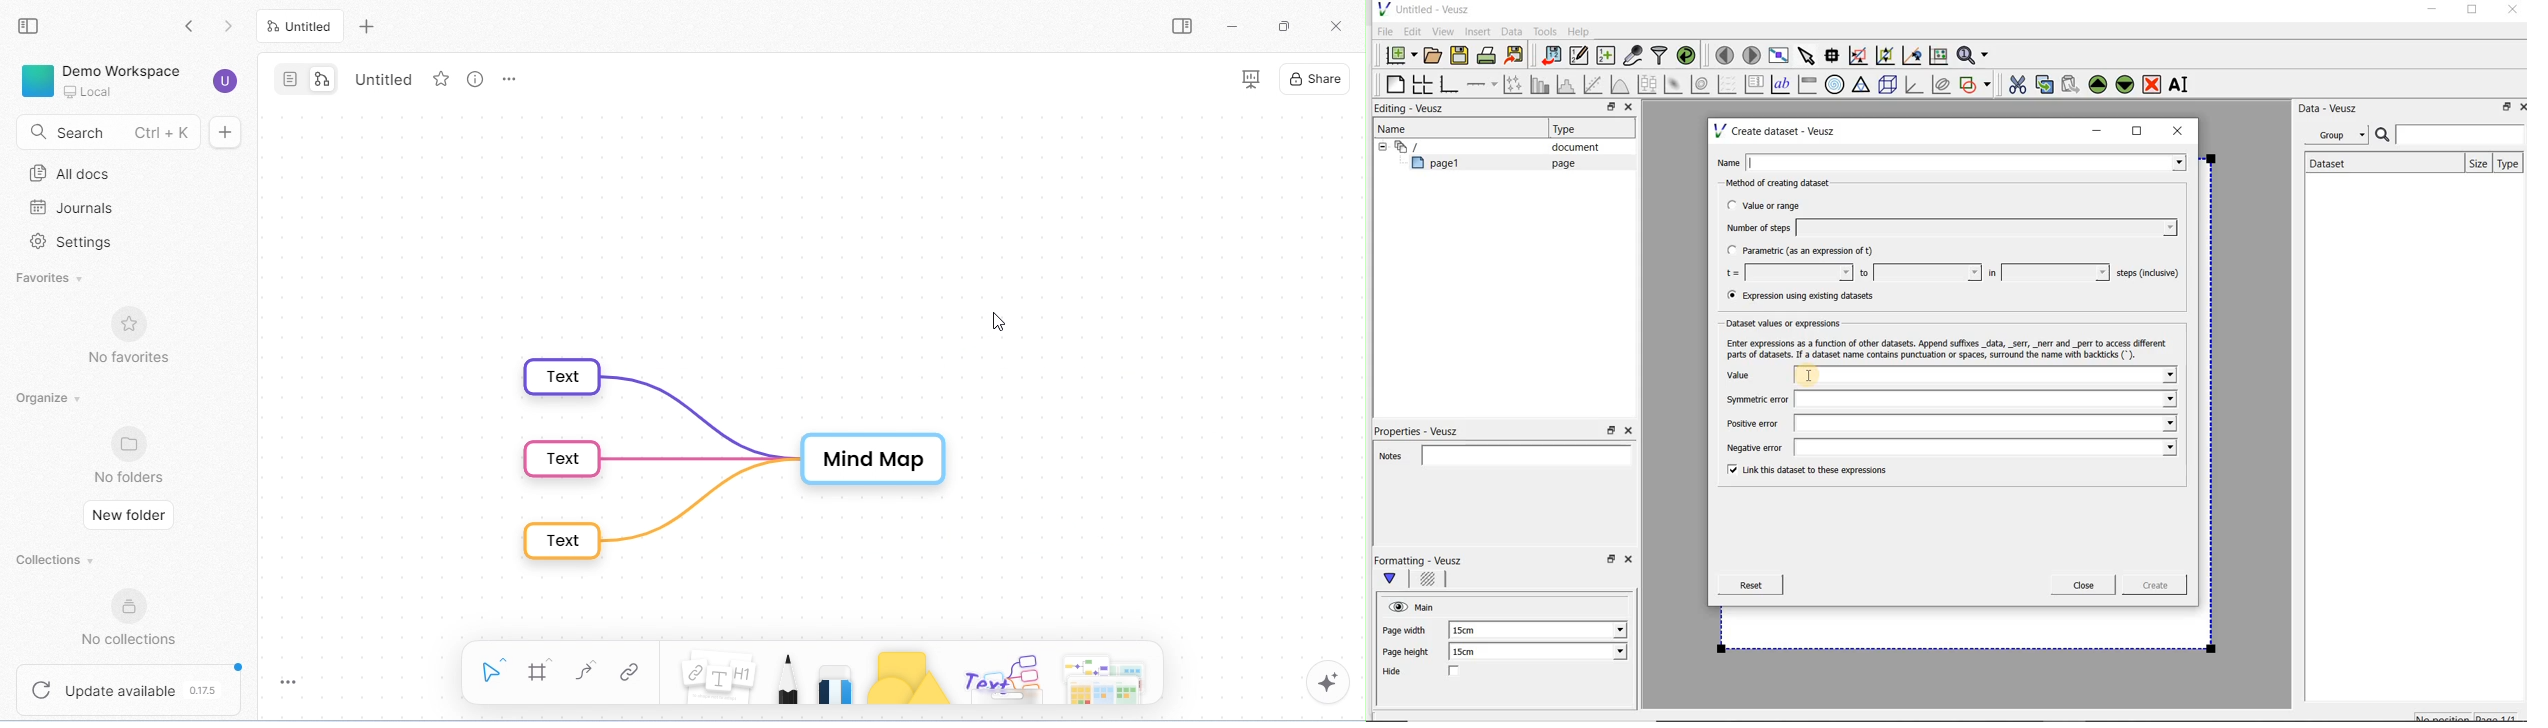  Describe the element at coordinates (1886, 56) in the screenshot. I see `click to zoom out of graph axes` at that location.